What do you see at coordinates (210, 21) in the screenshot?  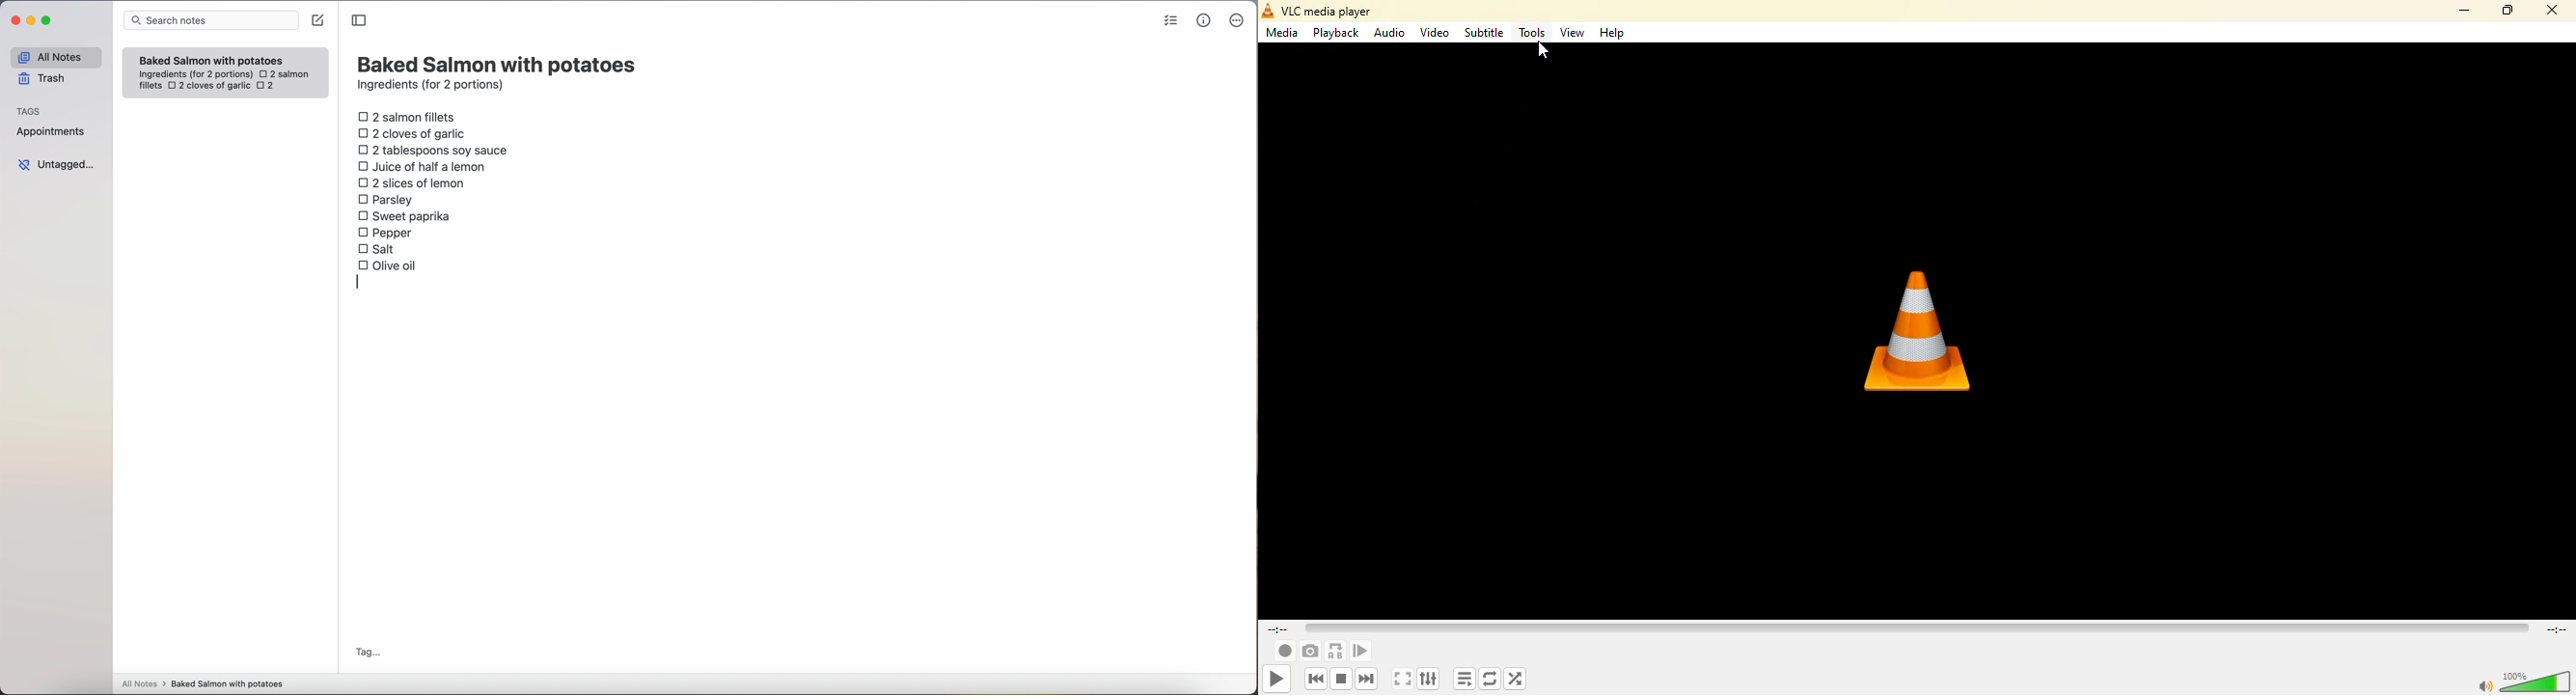 I see `search bar` at bounding box center [210, 21].